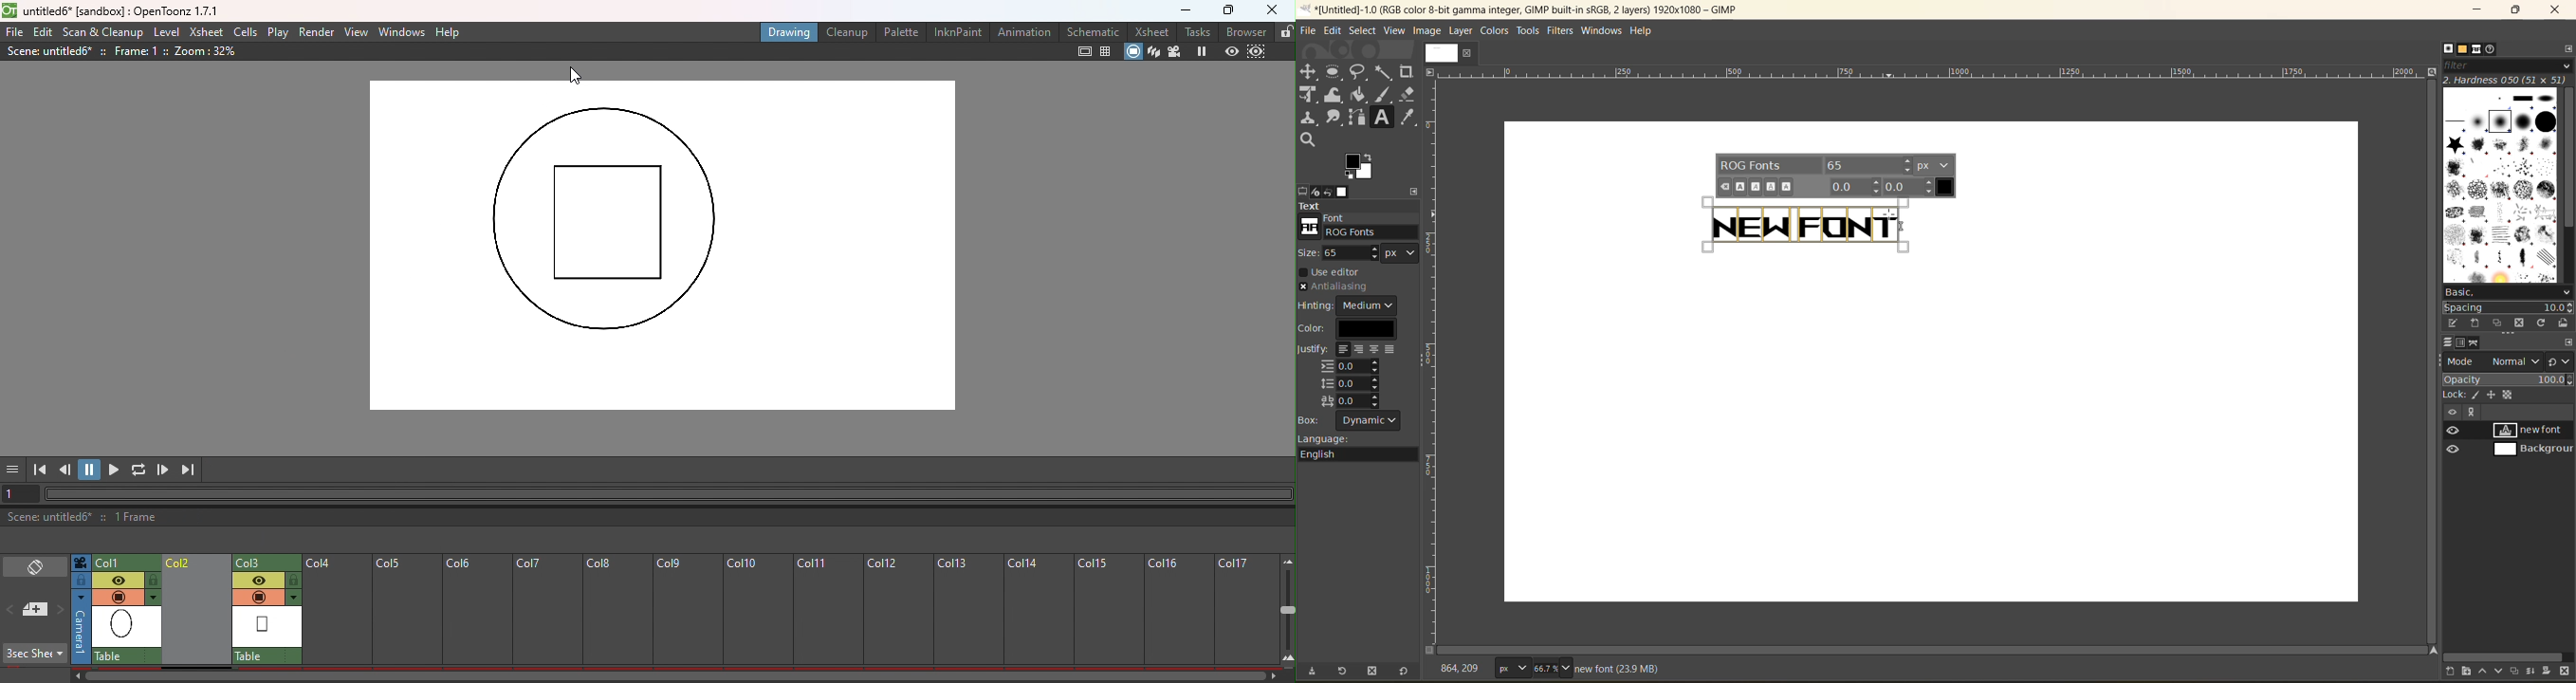 The image size is (2576, 700). Describe the element at coordinates (138, 470) in the screenshot. I see `Loop` at that location.